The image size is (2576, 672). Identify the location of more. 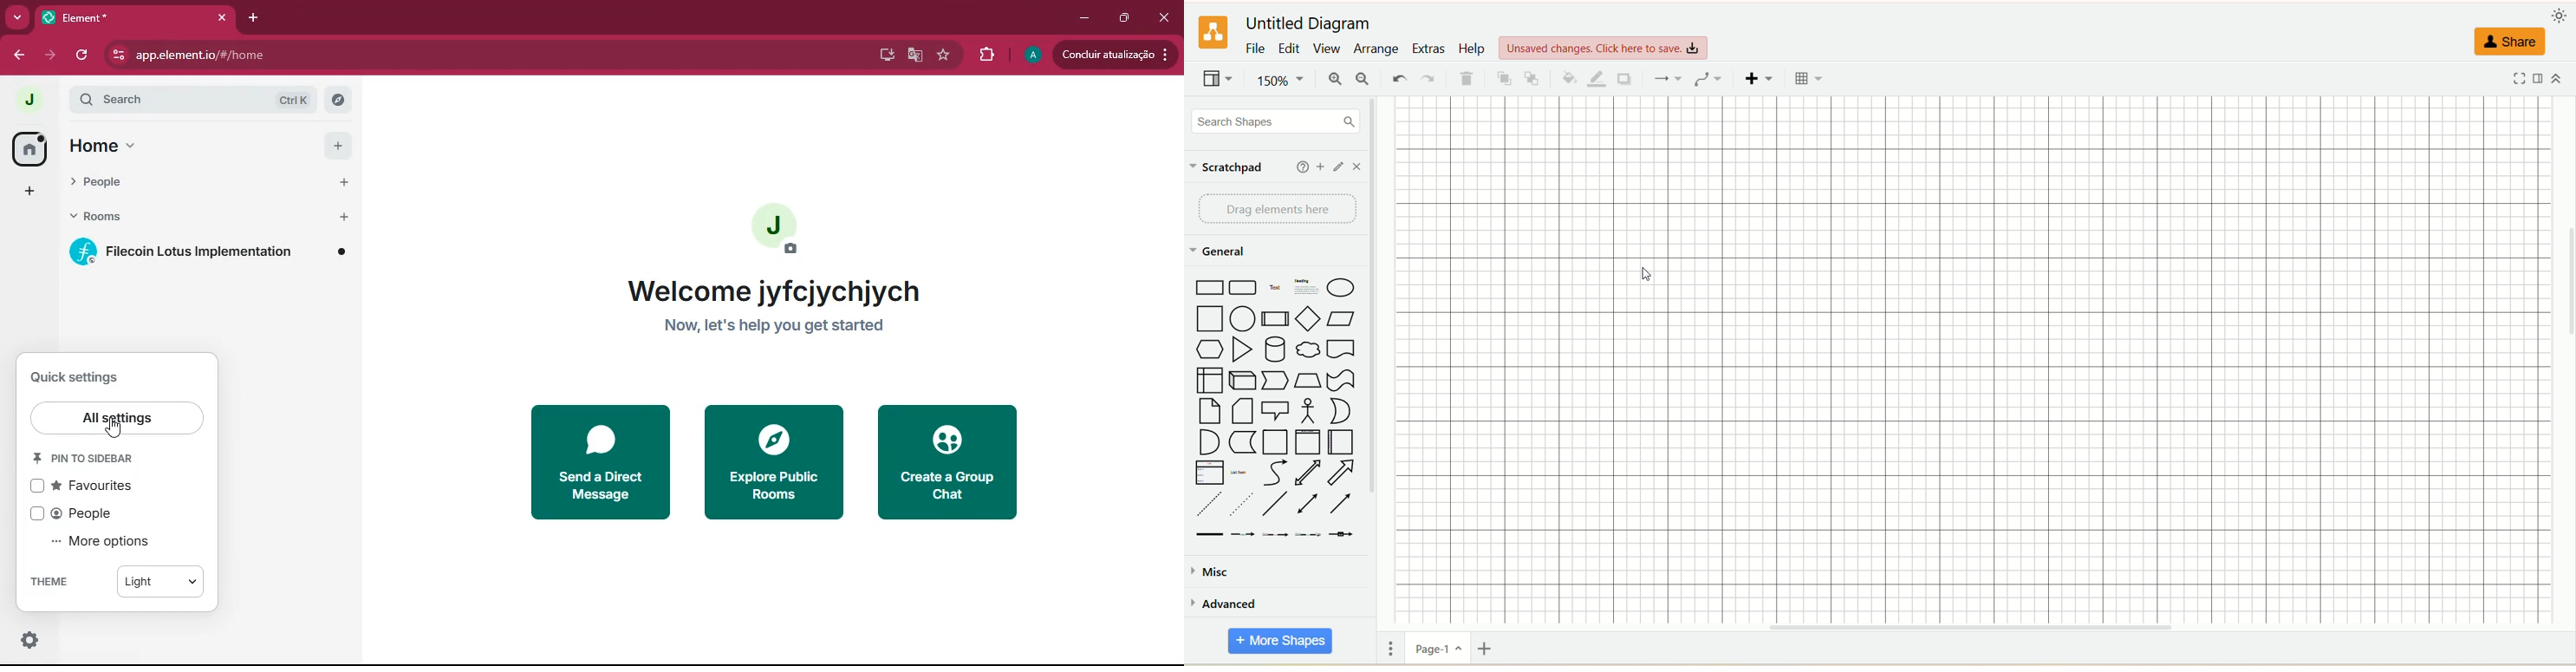
(16, 16).